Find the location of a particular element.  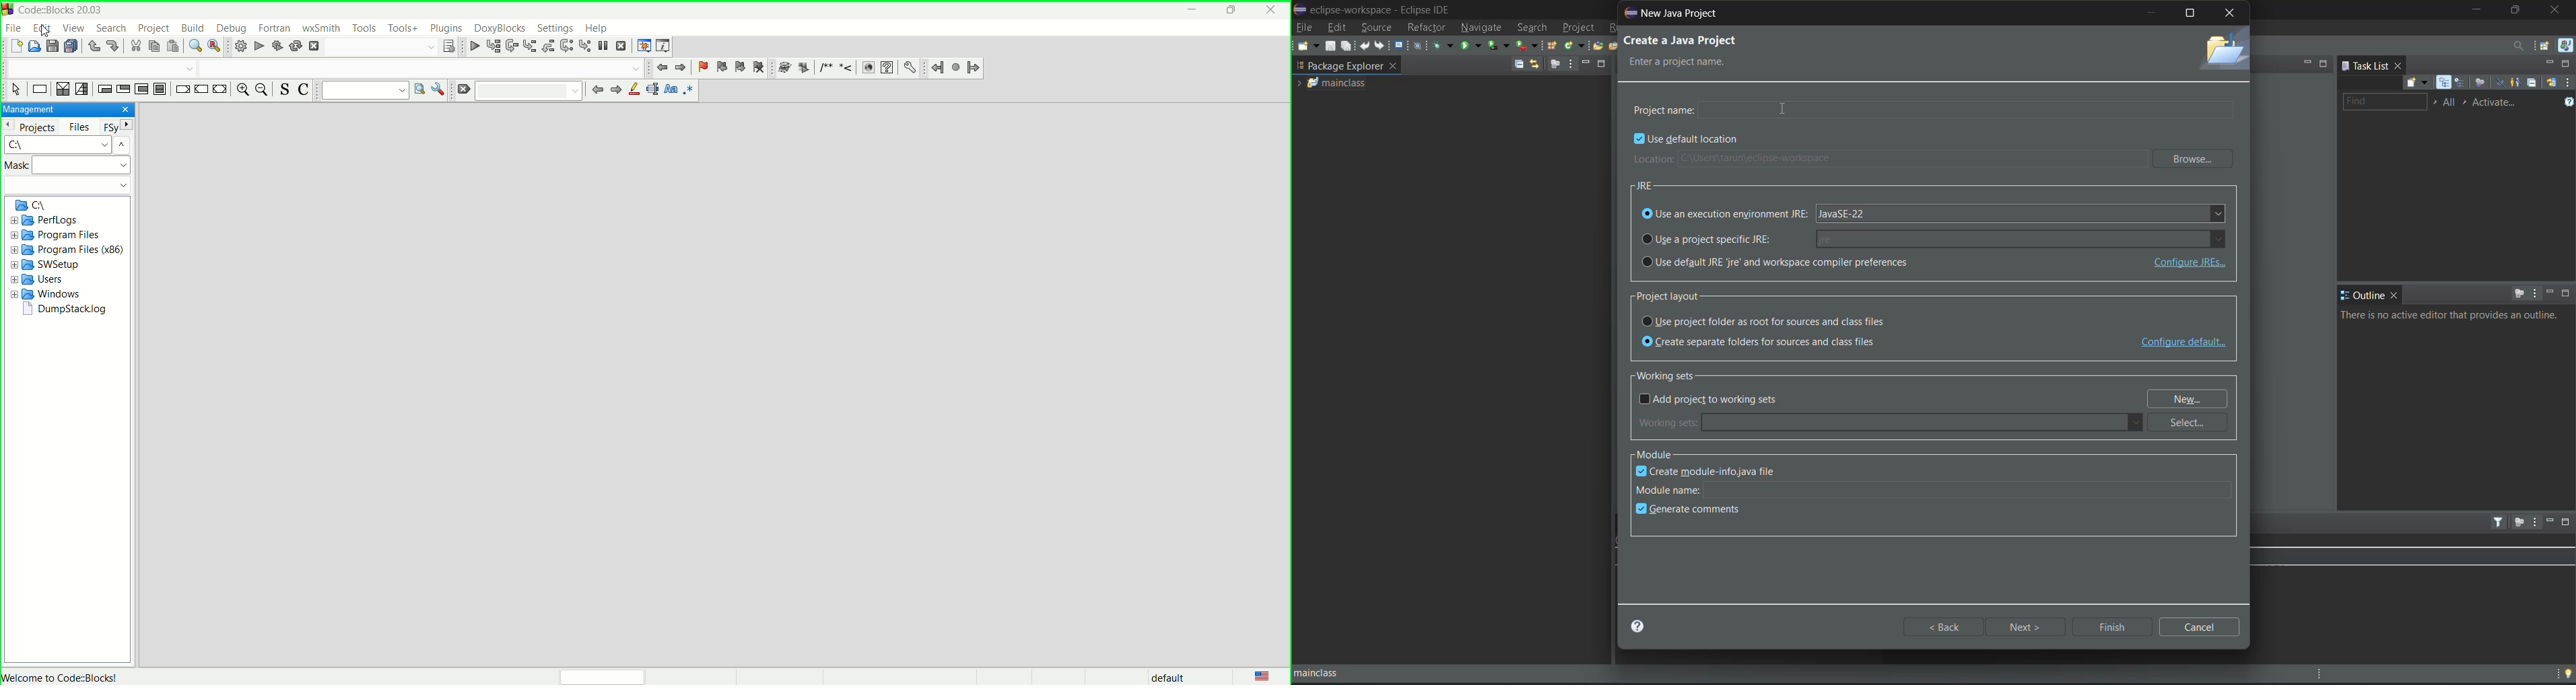

SWSetup is located at coordinates (48, 264).